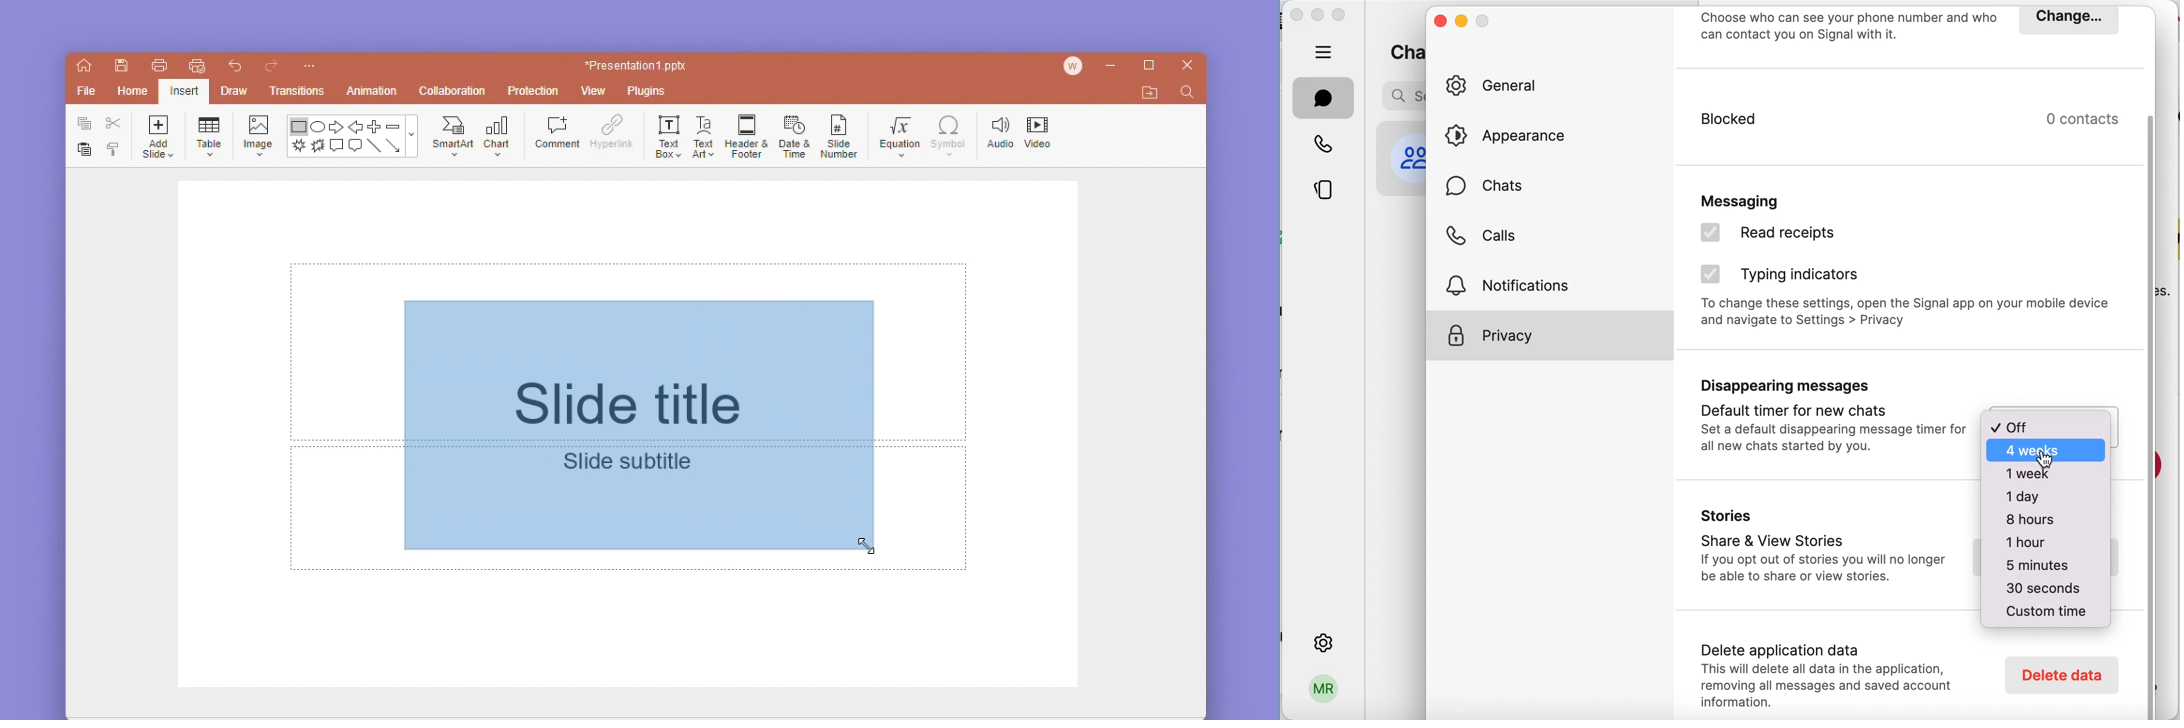 This screenshot has height=728, width=2184. What do you see at coordinates (1113, 67) in the screenshot?
I see `minimize` at bounding box center [1113, 67].